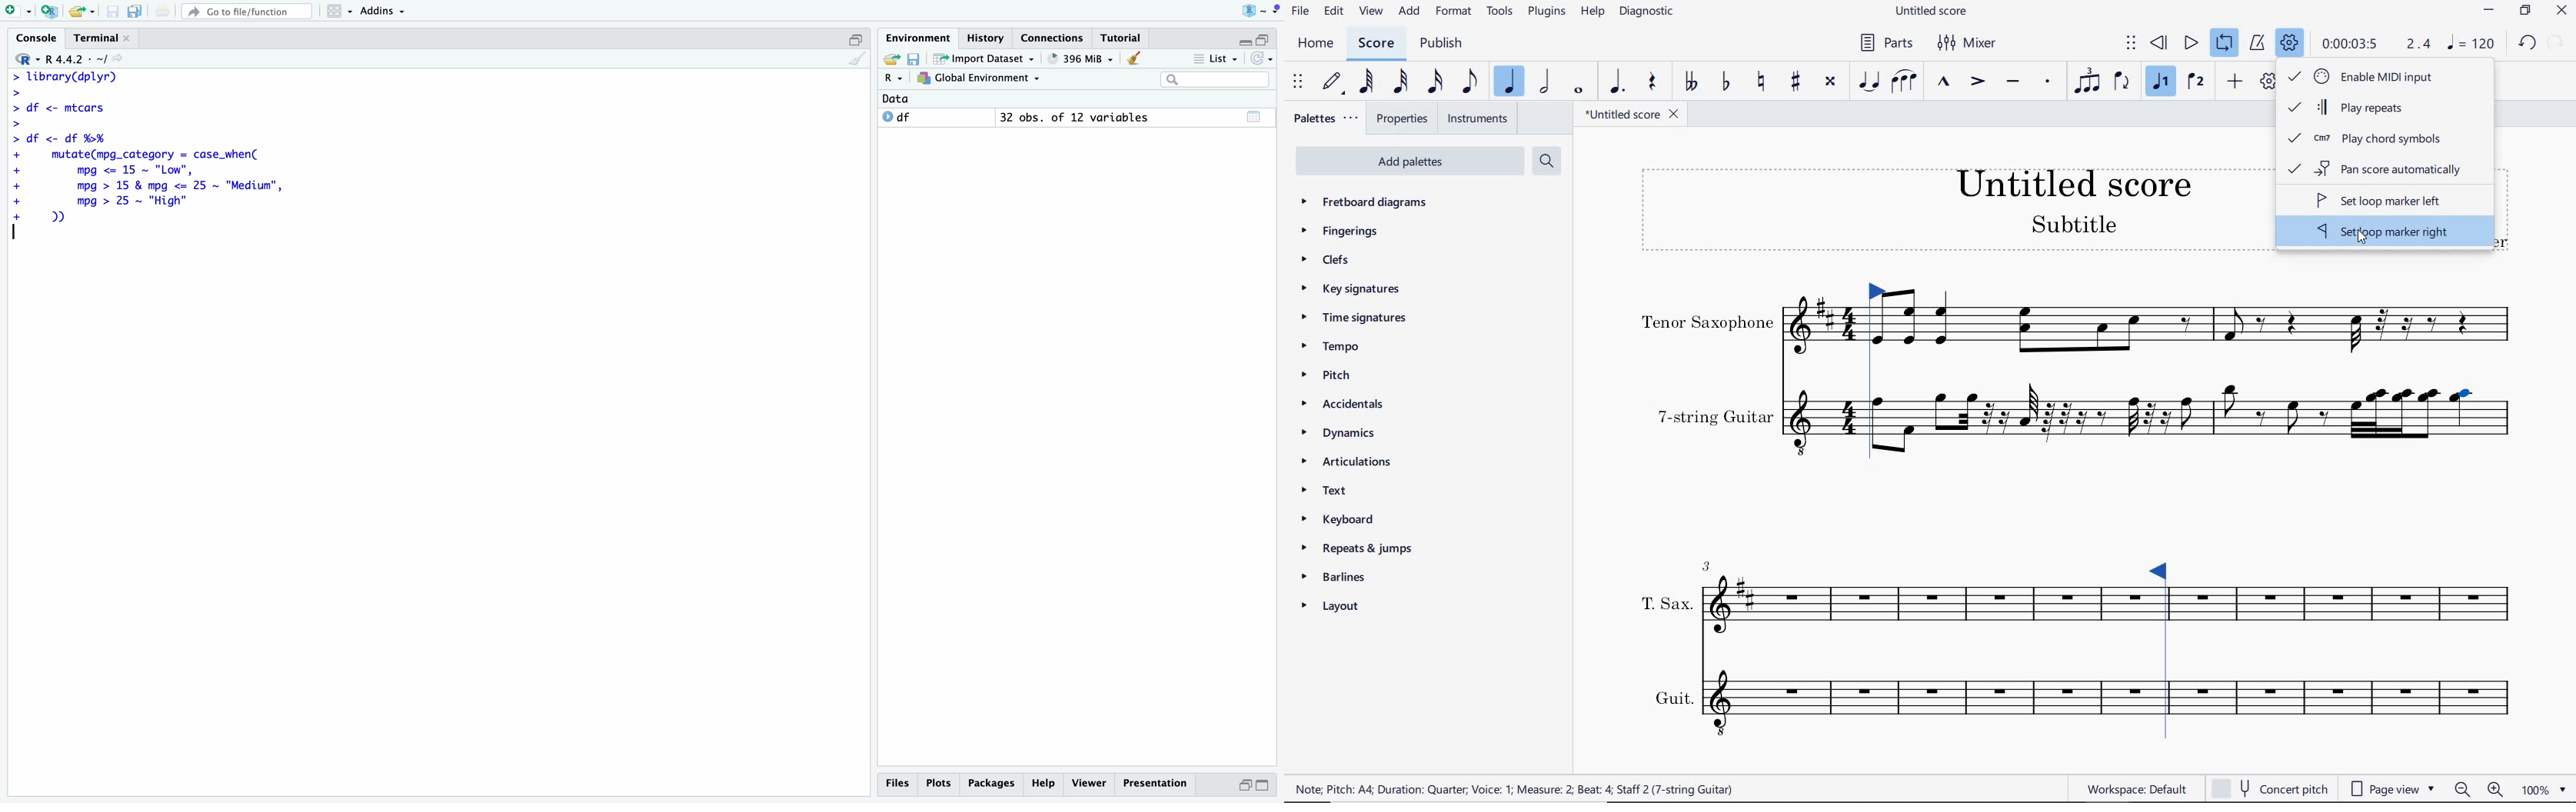 Image resolution: width=2576 pixels, height=812 pixels. What do you see at coordinates (1263, 786) in the screenshot?
I see `switch to full view` at bounding box center [1263, 786].